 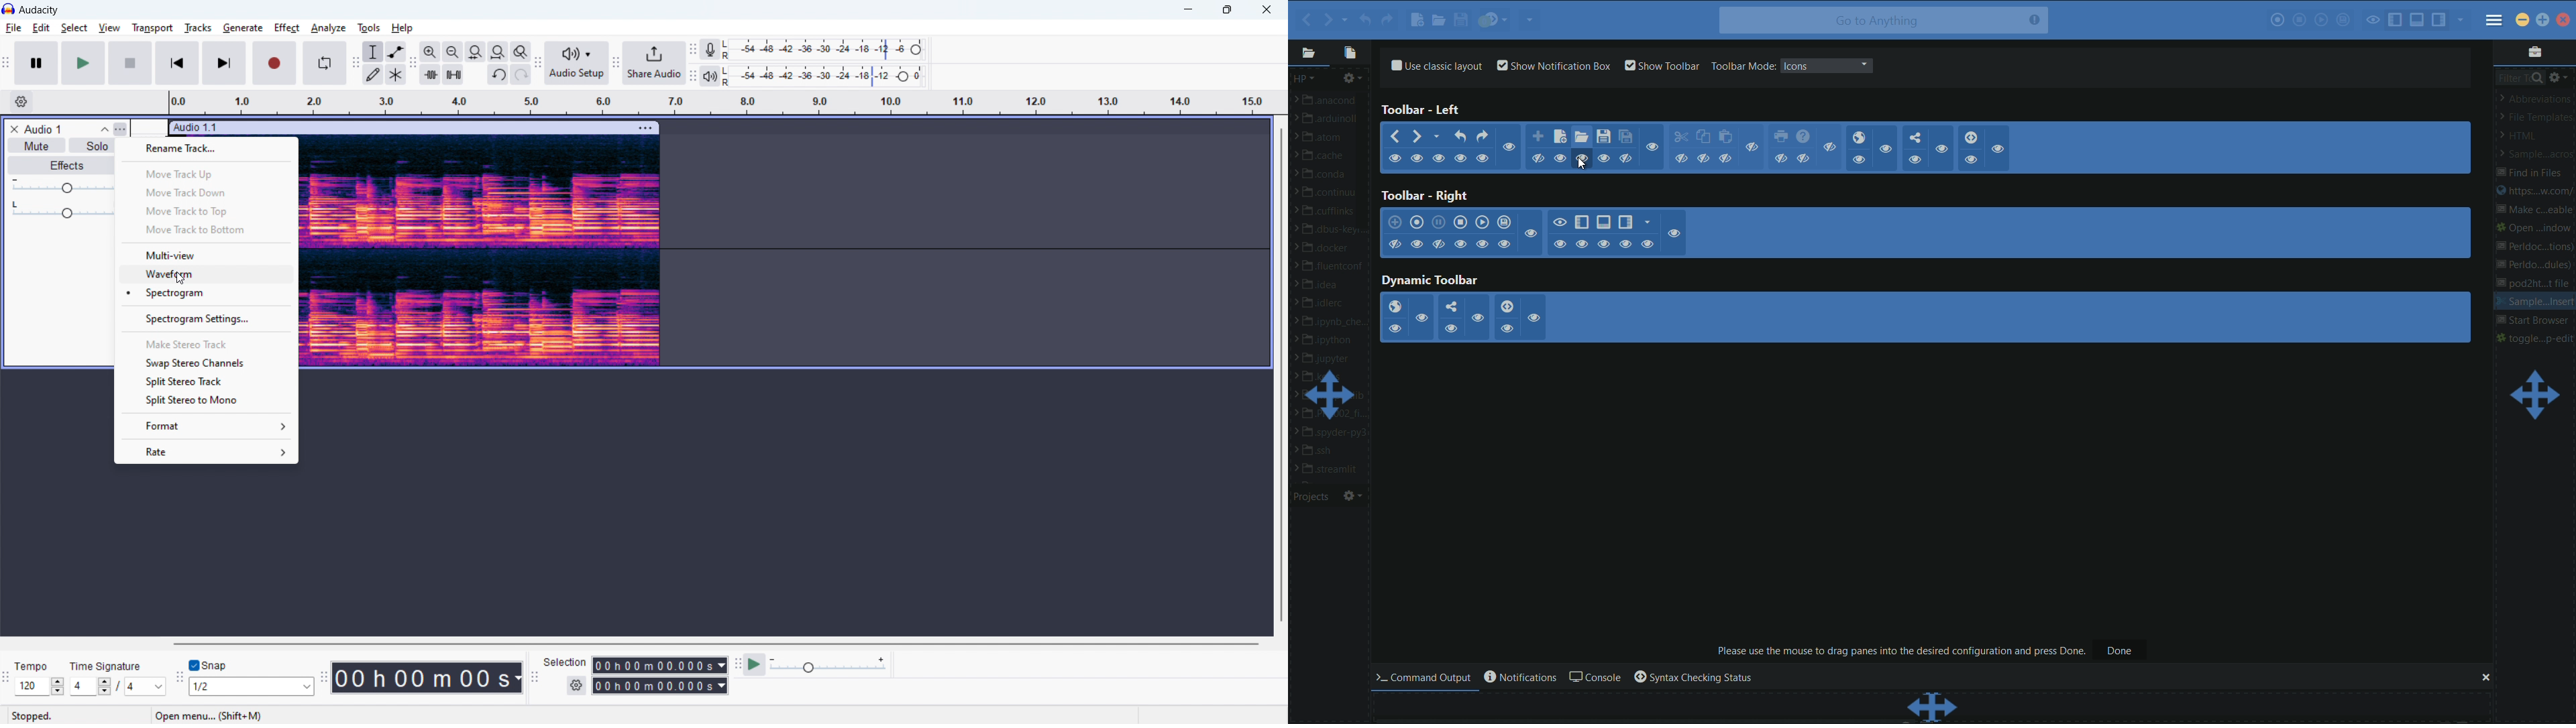 What do you see at coordinates (714, 74) in the screenshot?
I see `playback meter` at bounding box center [714, 74].